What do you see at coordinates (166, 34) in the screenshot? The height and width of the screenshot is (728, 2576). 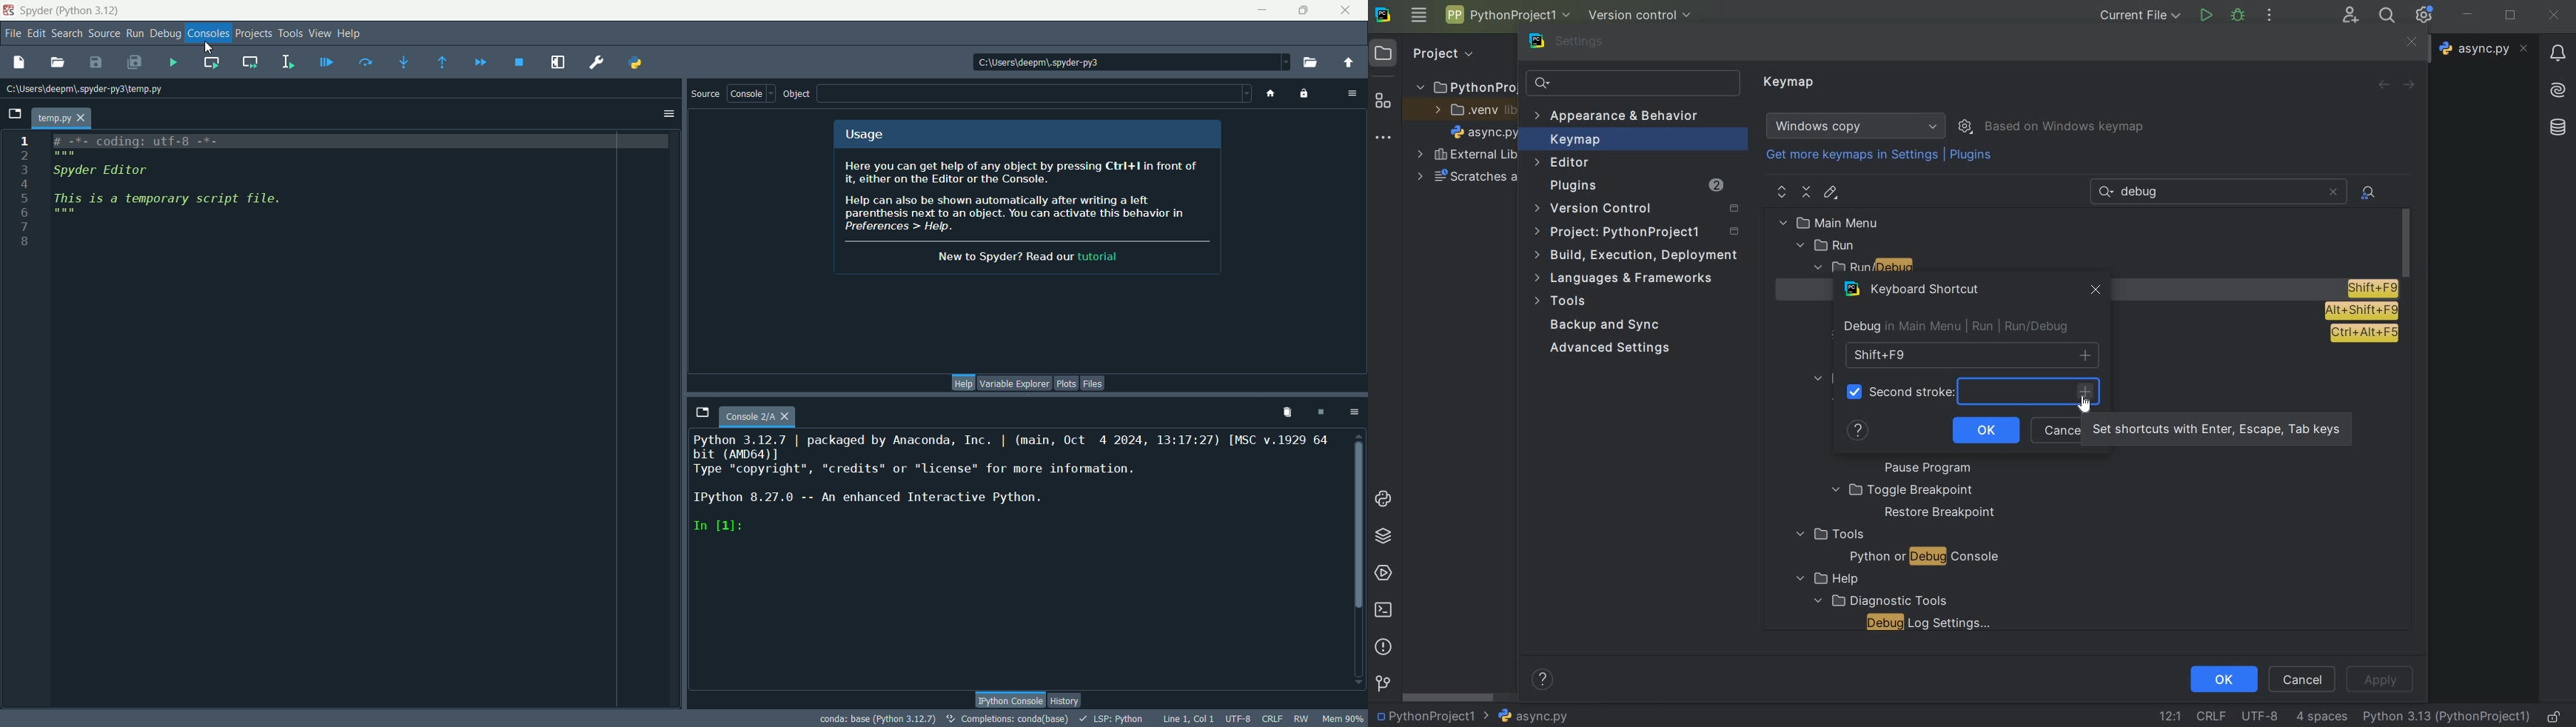 I see `debug` at bounding box center [166, 34].